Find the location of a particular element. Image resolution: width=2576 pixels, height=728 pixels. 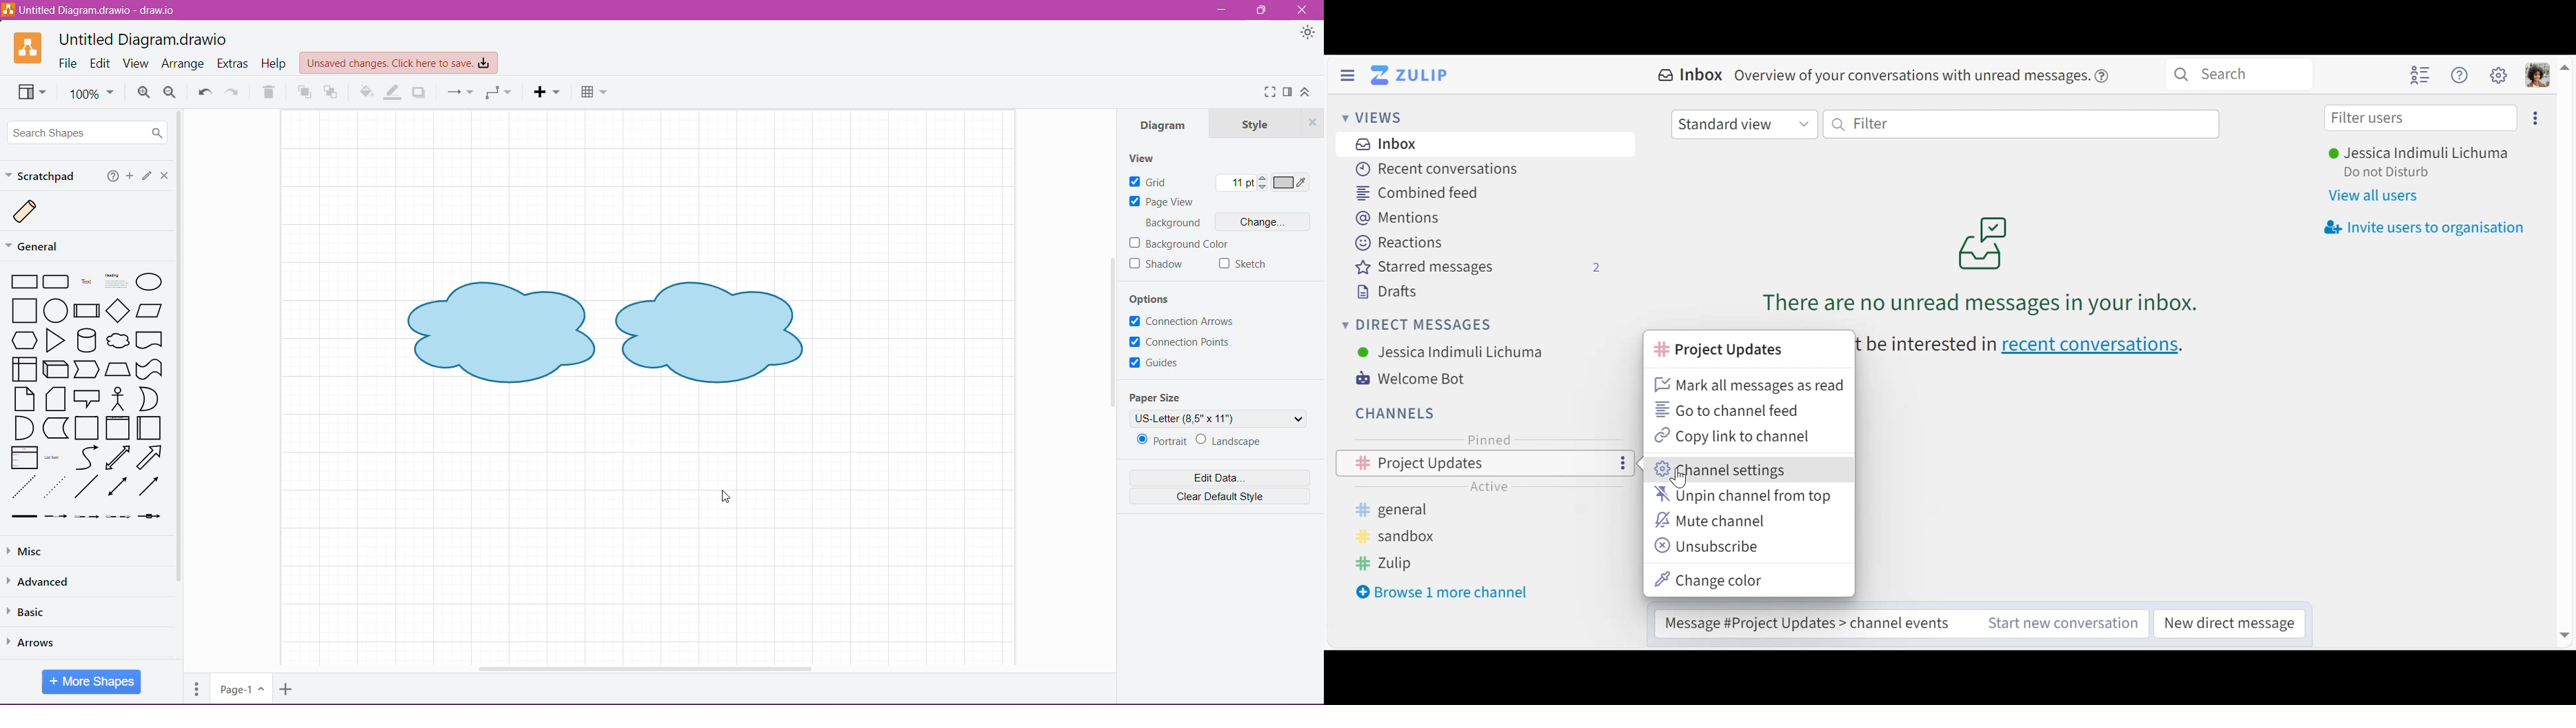

View is located at coordinates (34, 93).